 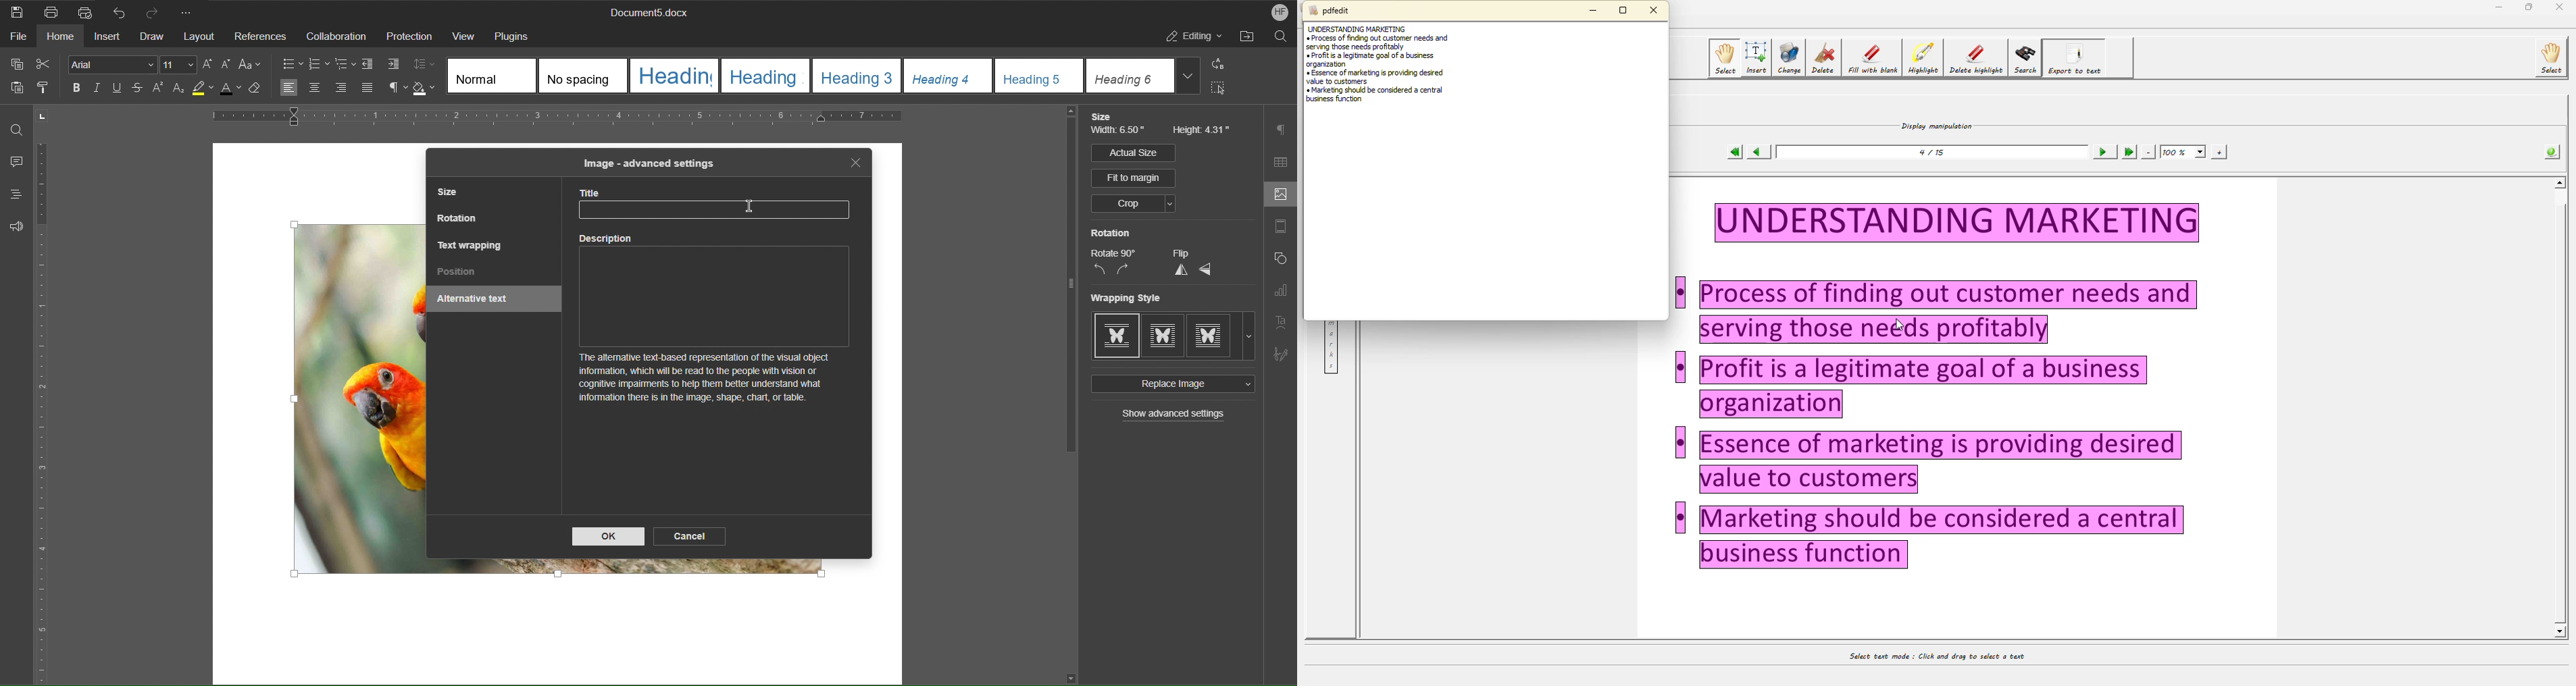 What do you see at coordinates (463, 35) in the screenshot?
I see `View` at bounding box center [463, 35].